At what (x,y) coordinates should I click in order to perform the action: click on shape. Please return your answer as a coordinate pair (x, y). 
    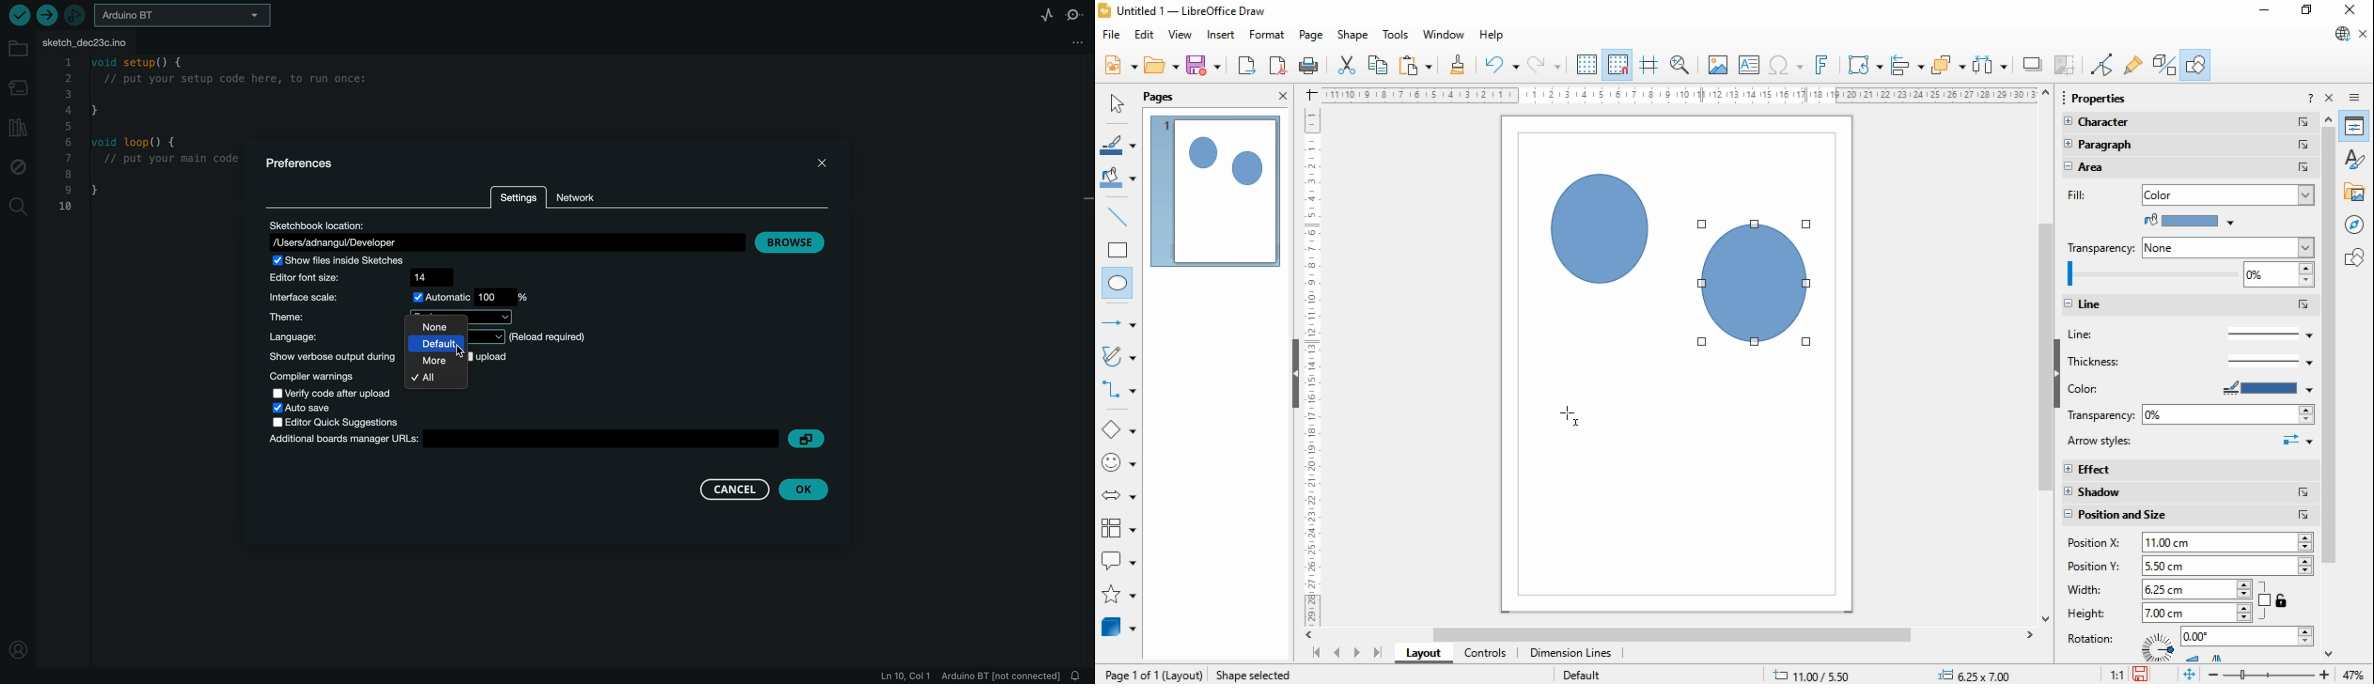
    Looking at the image, I should click on (1352, 35).